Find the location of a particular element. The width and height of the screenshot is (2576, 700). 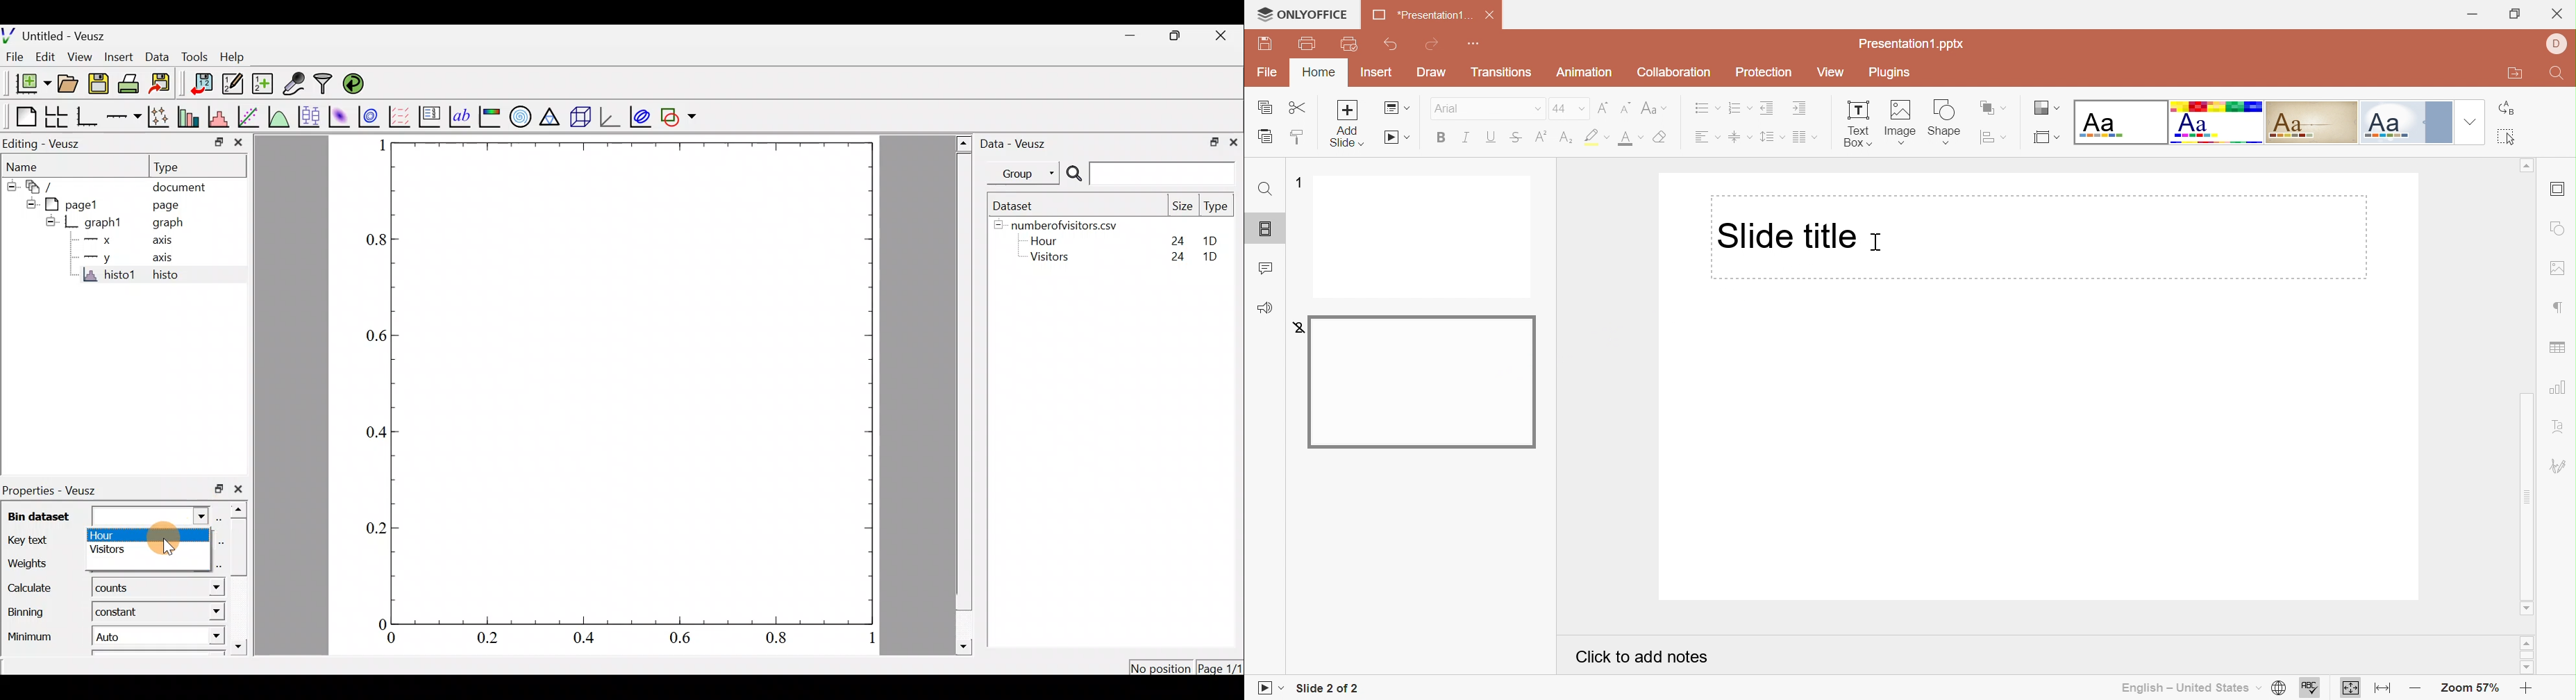

Collaboration is located at coordinates (1673, 71).